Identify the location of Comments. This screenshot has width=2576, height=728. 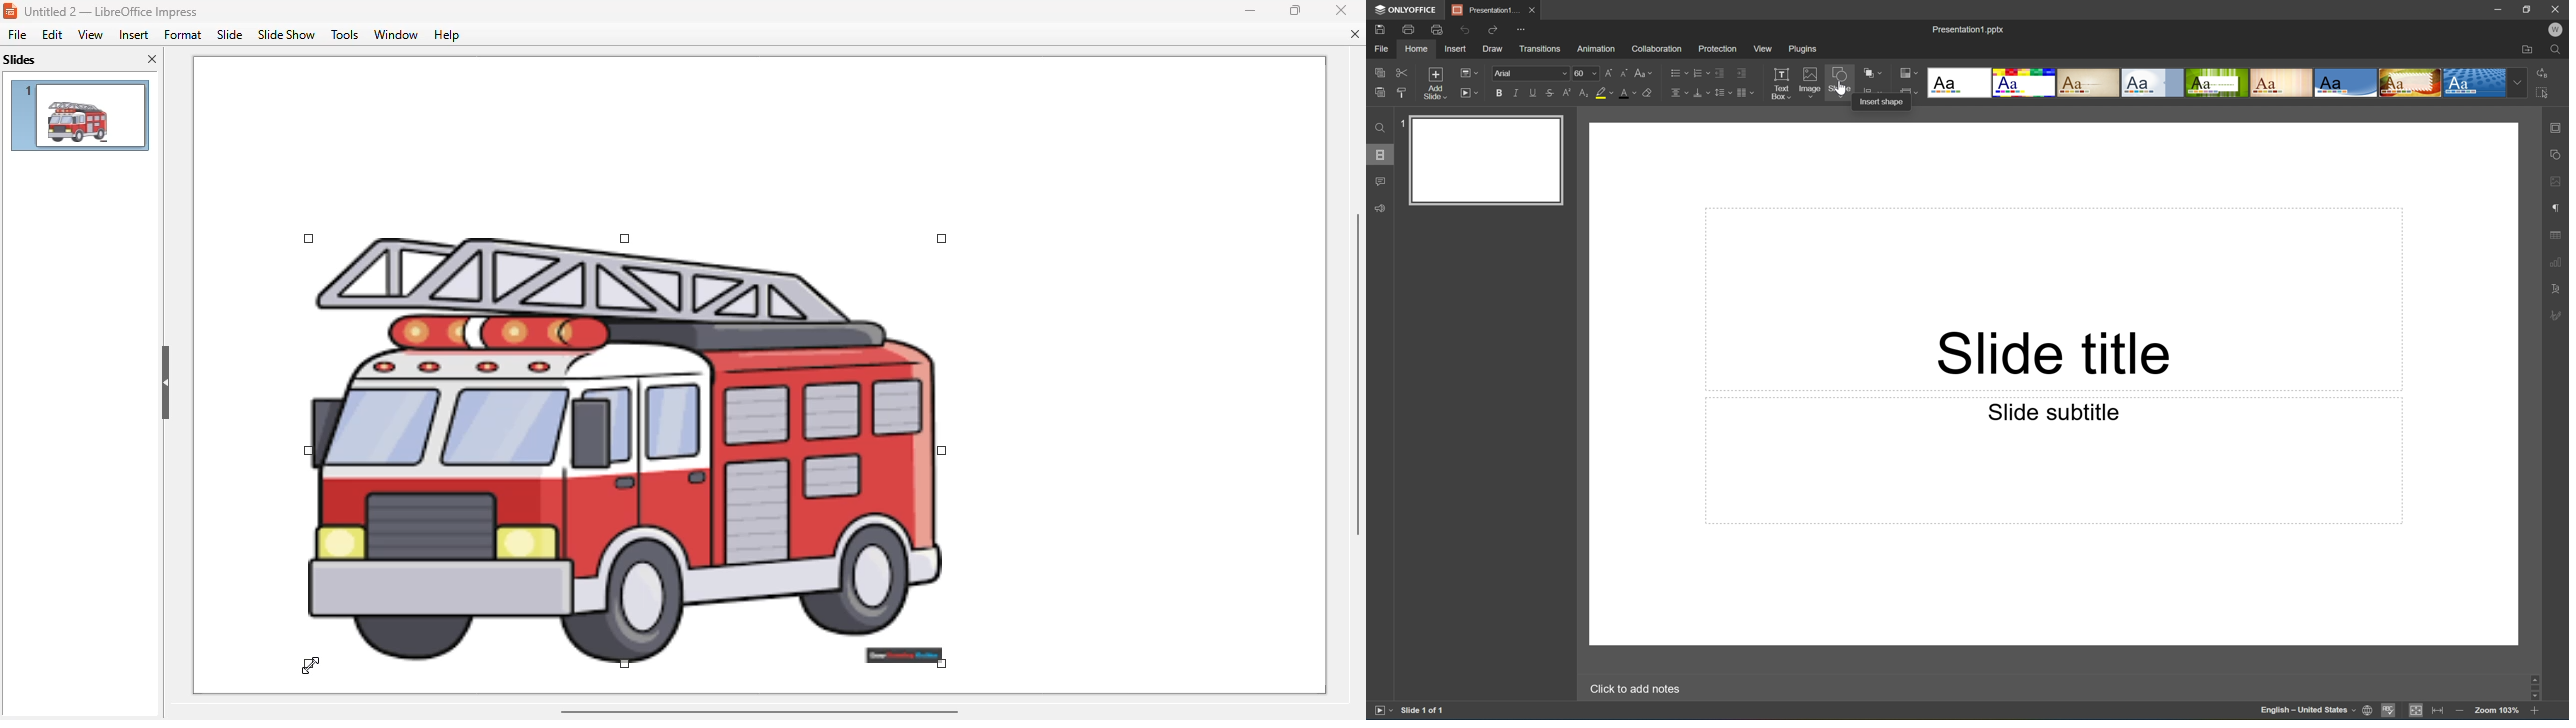
(1381, 182).